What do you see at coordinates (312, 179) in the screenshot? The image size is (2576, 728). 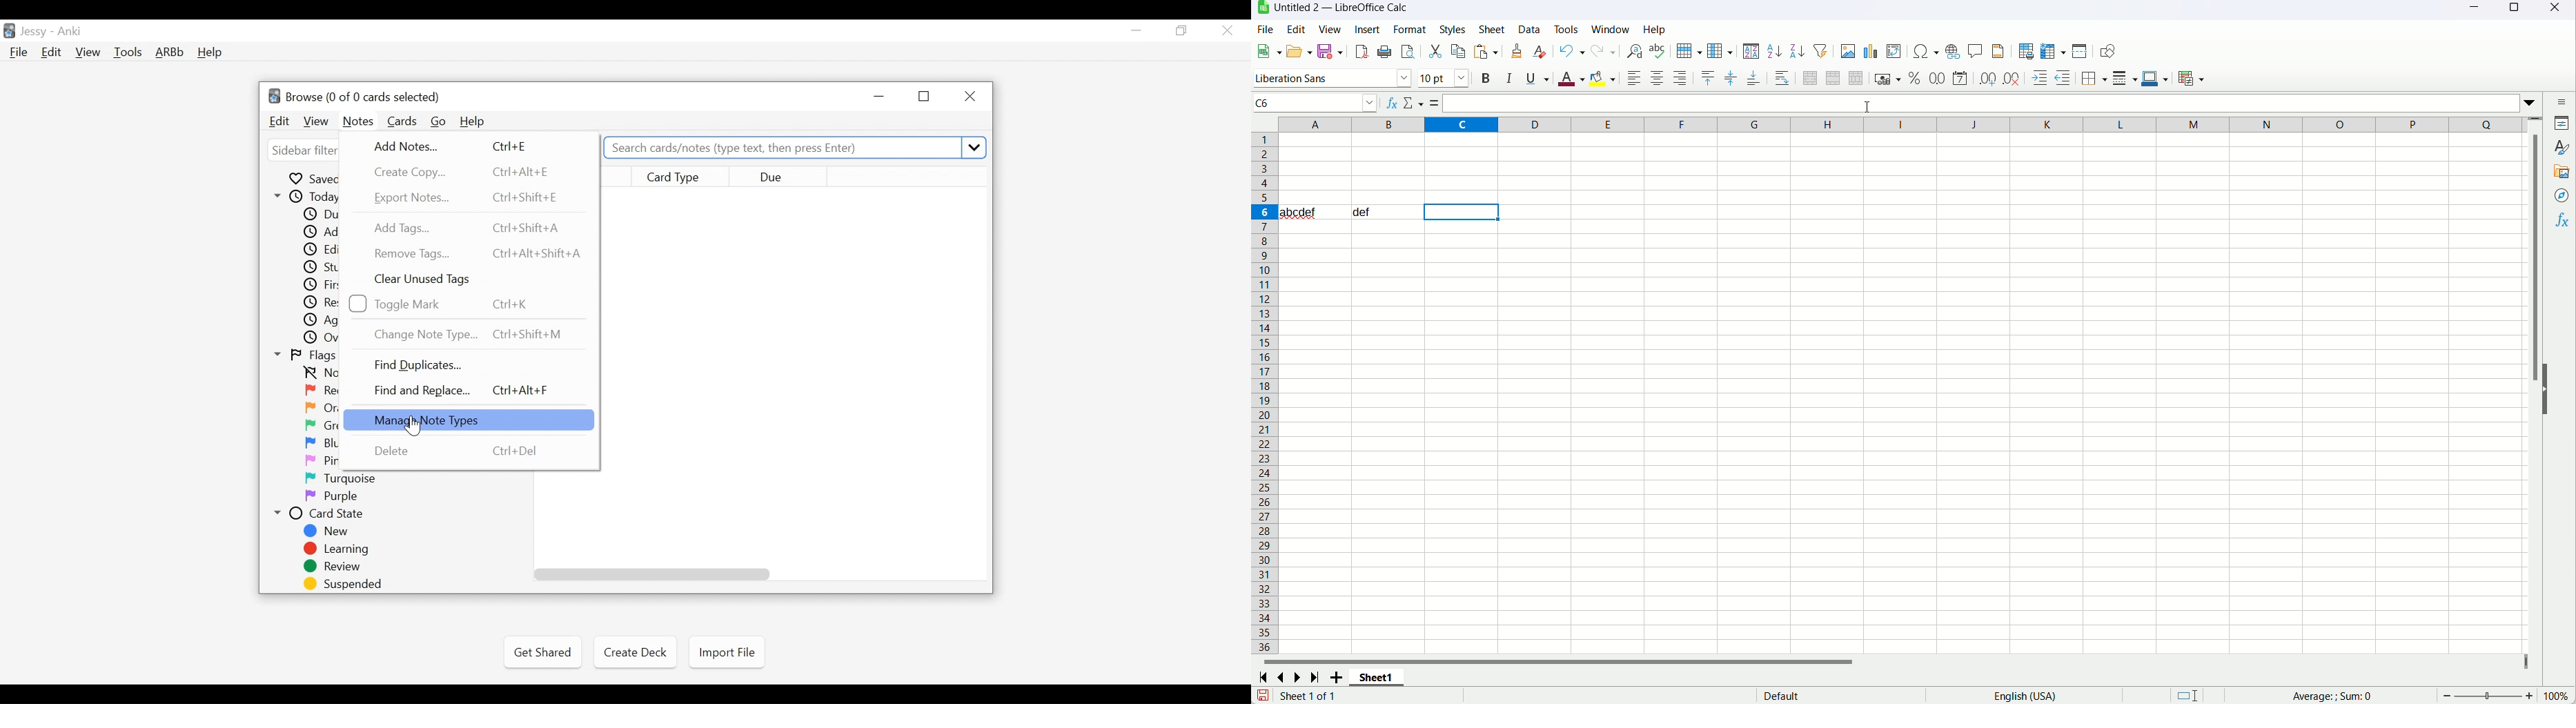 I see `Saved Searches` at bounding box center [312, 179].